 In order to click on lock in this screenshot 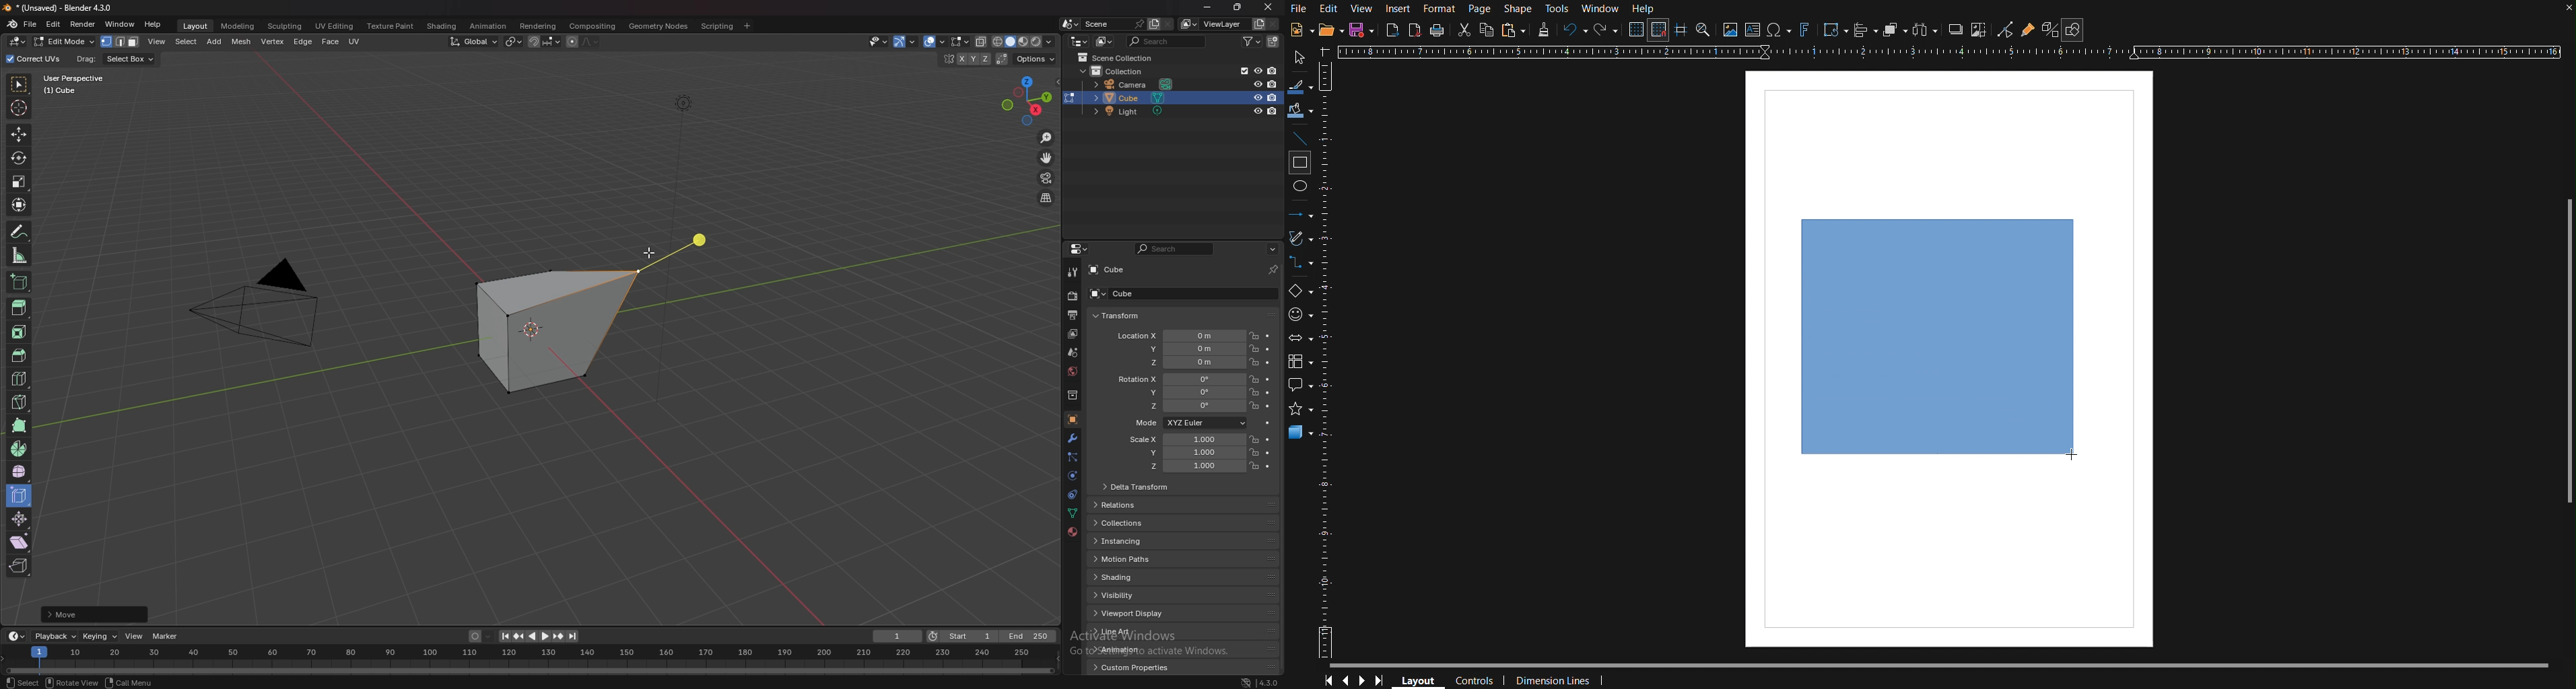, I will do `click(1254, 379)`.